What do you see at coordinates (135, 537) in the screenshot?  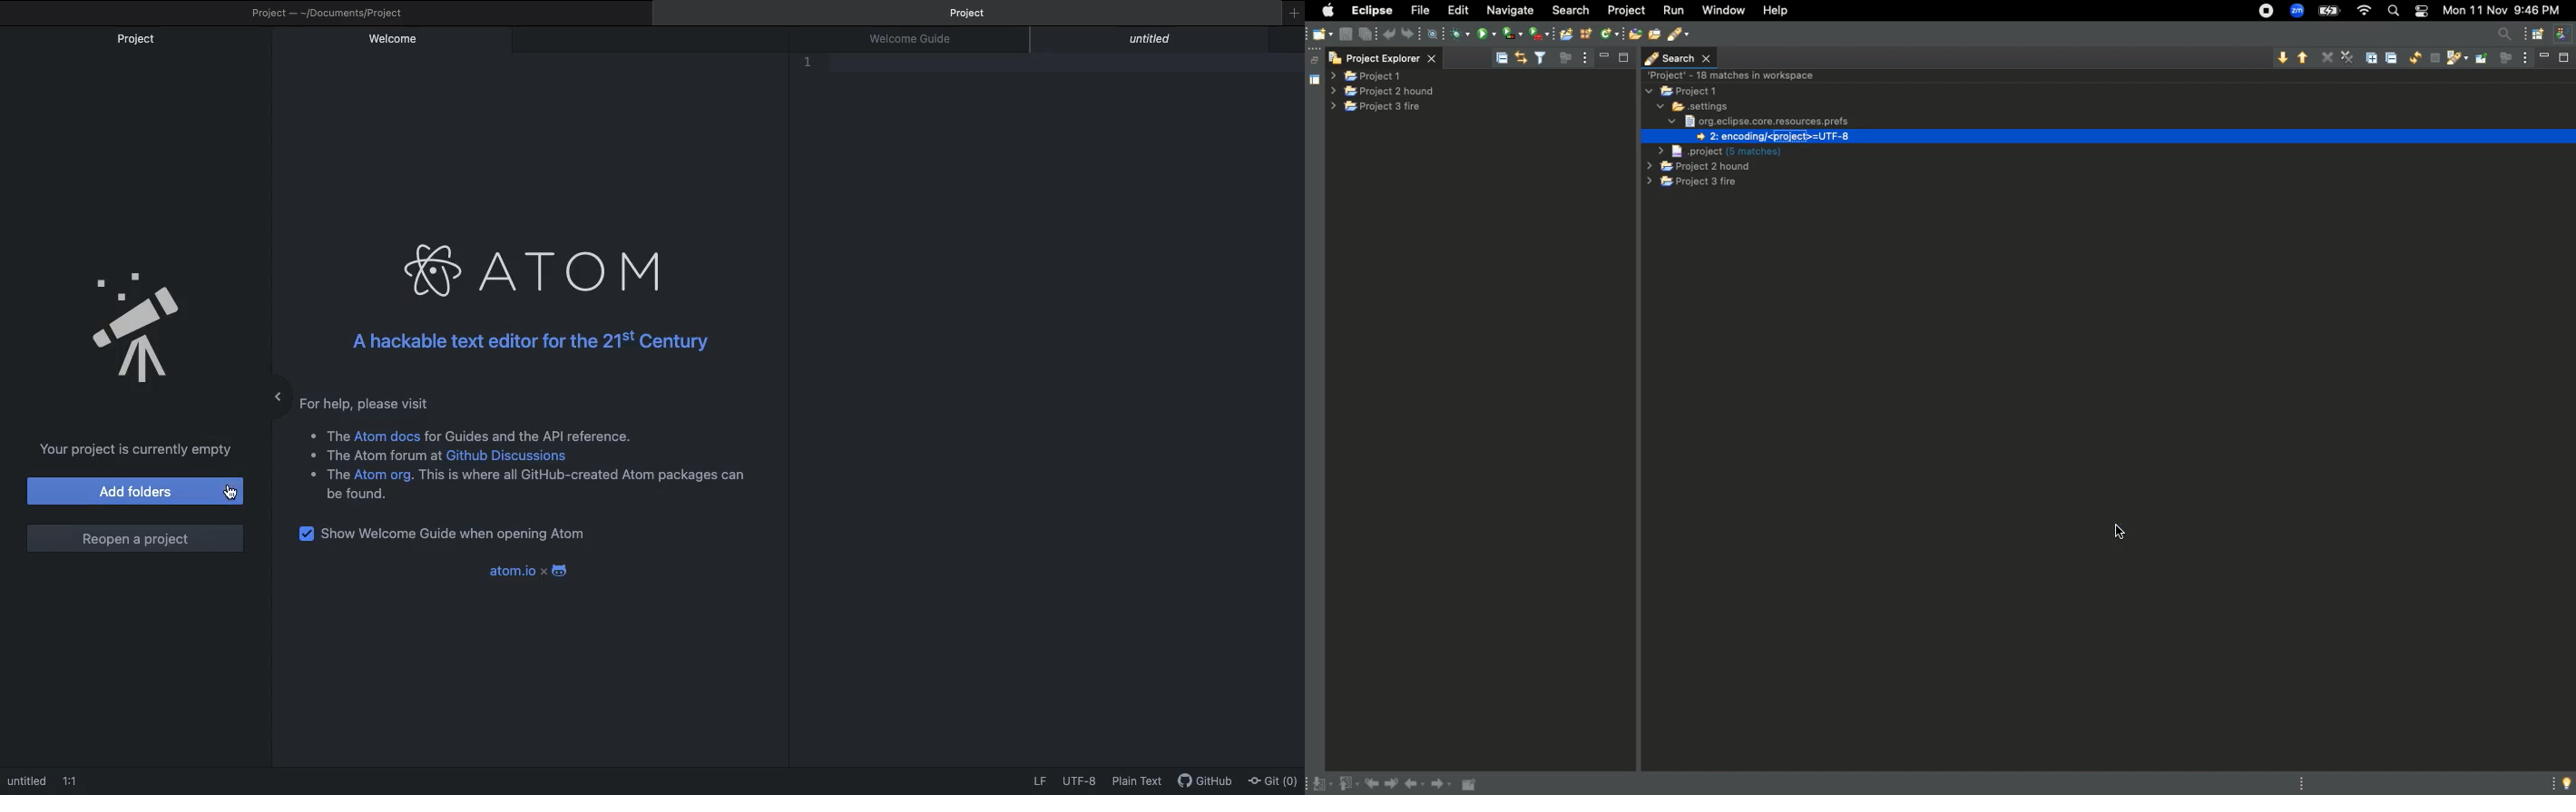 I see `Reopen a project` at bounding box center [135, 537].